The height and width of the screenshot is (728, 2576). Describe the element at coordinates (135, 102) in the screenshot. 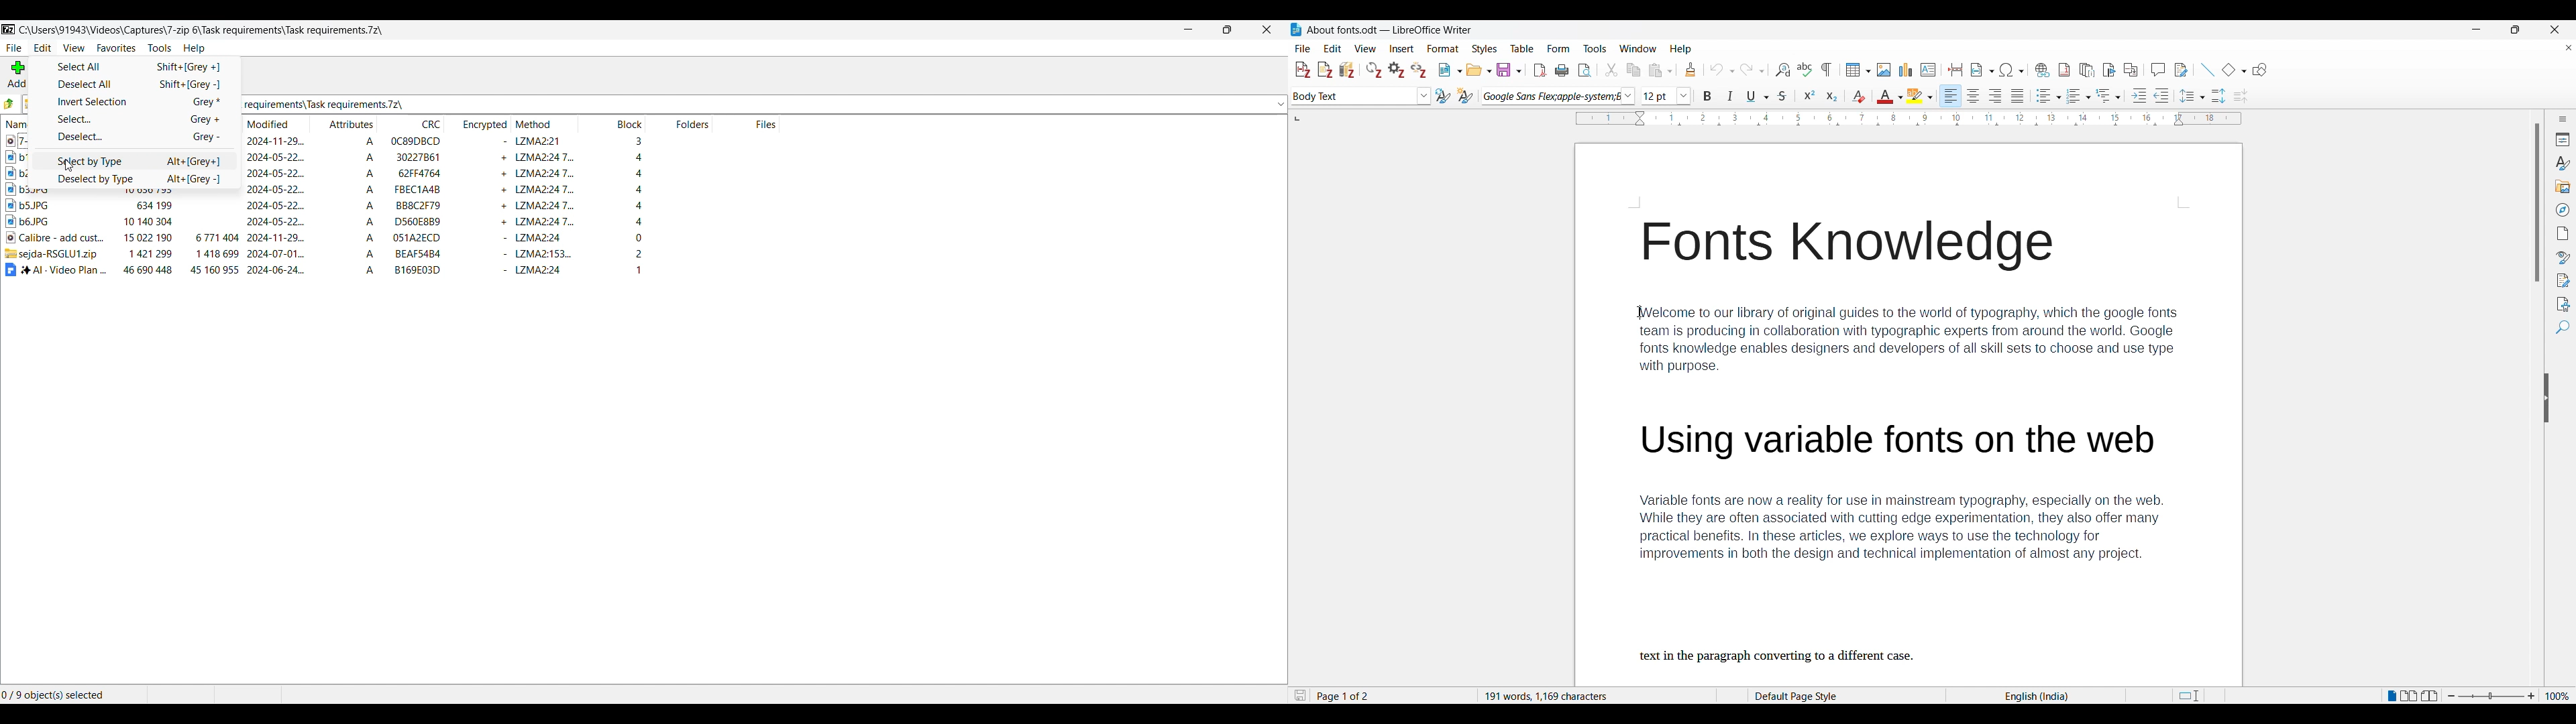

I see `Invert selection` at that location.